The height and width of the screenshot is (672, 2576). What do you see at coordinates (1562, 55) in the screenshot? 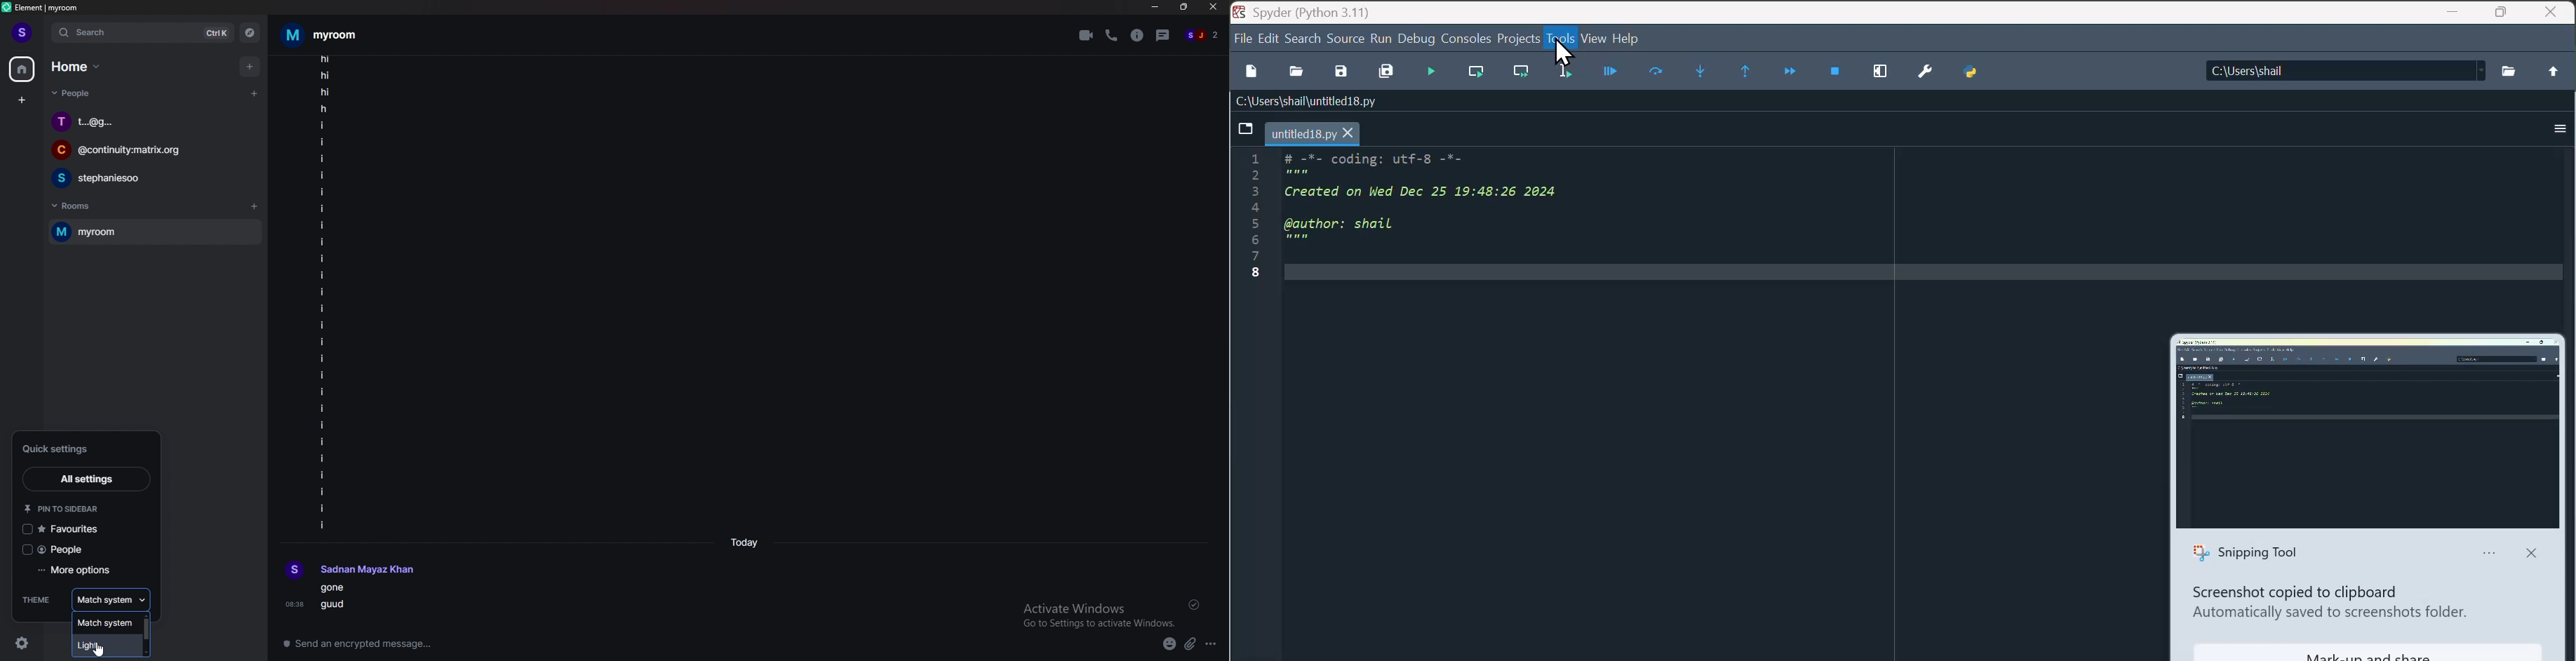
I see `cursor` at bounding box center [1562, 55].